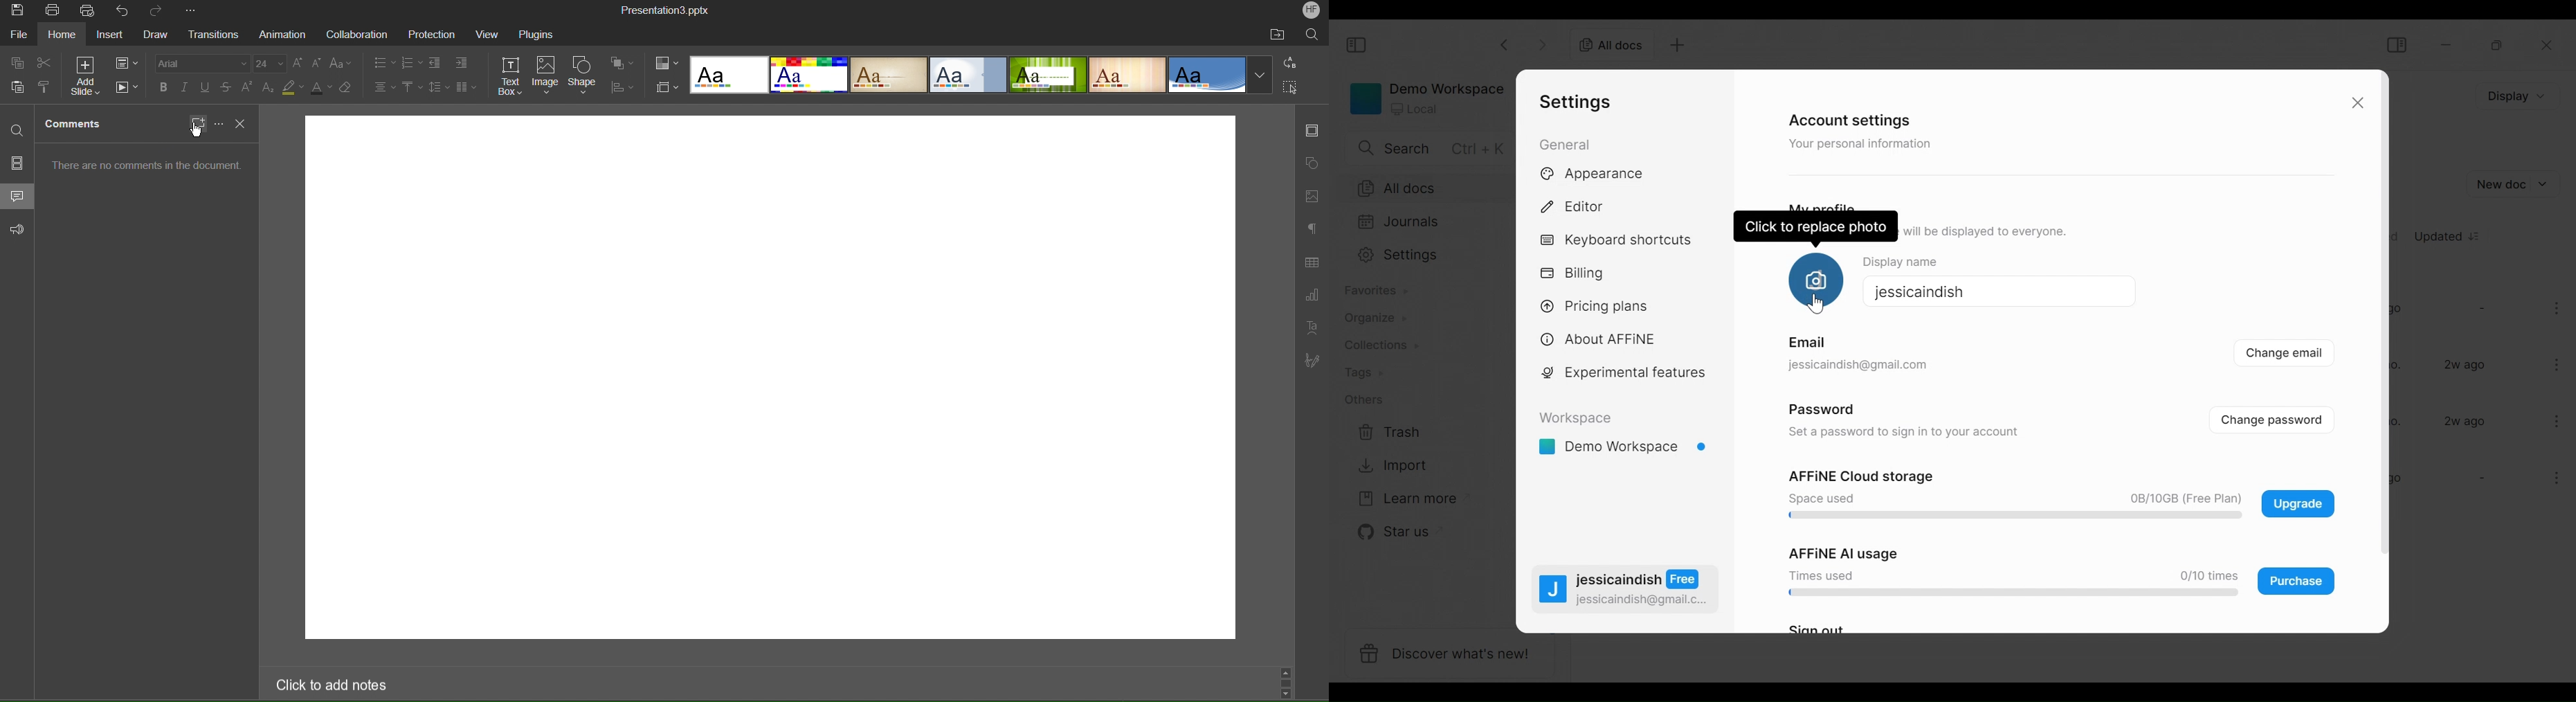 This screenshot has width=2576, height=728. What do you see at coordinates (1432, 187) in the screenshot?
I see `All documents` at bounding box center [1432, 187].